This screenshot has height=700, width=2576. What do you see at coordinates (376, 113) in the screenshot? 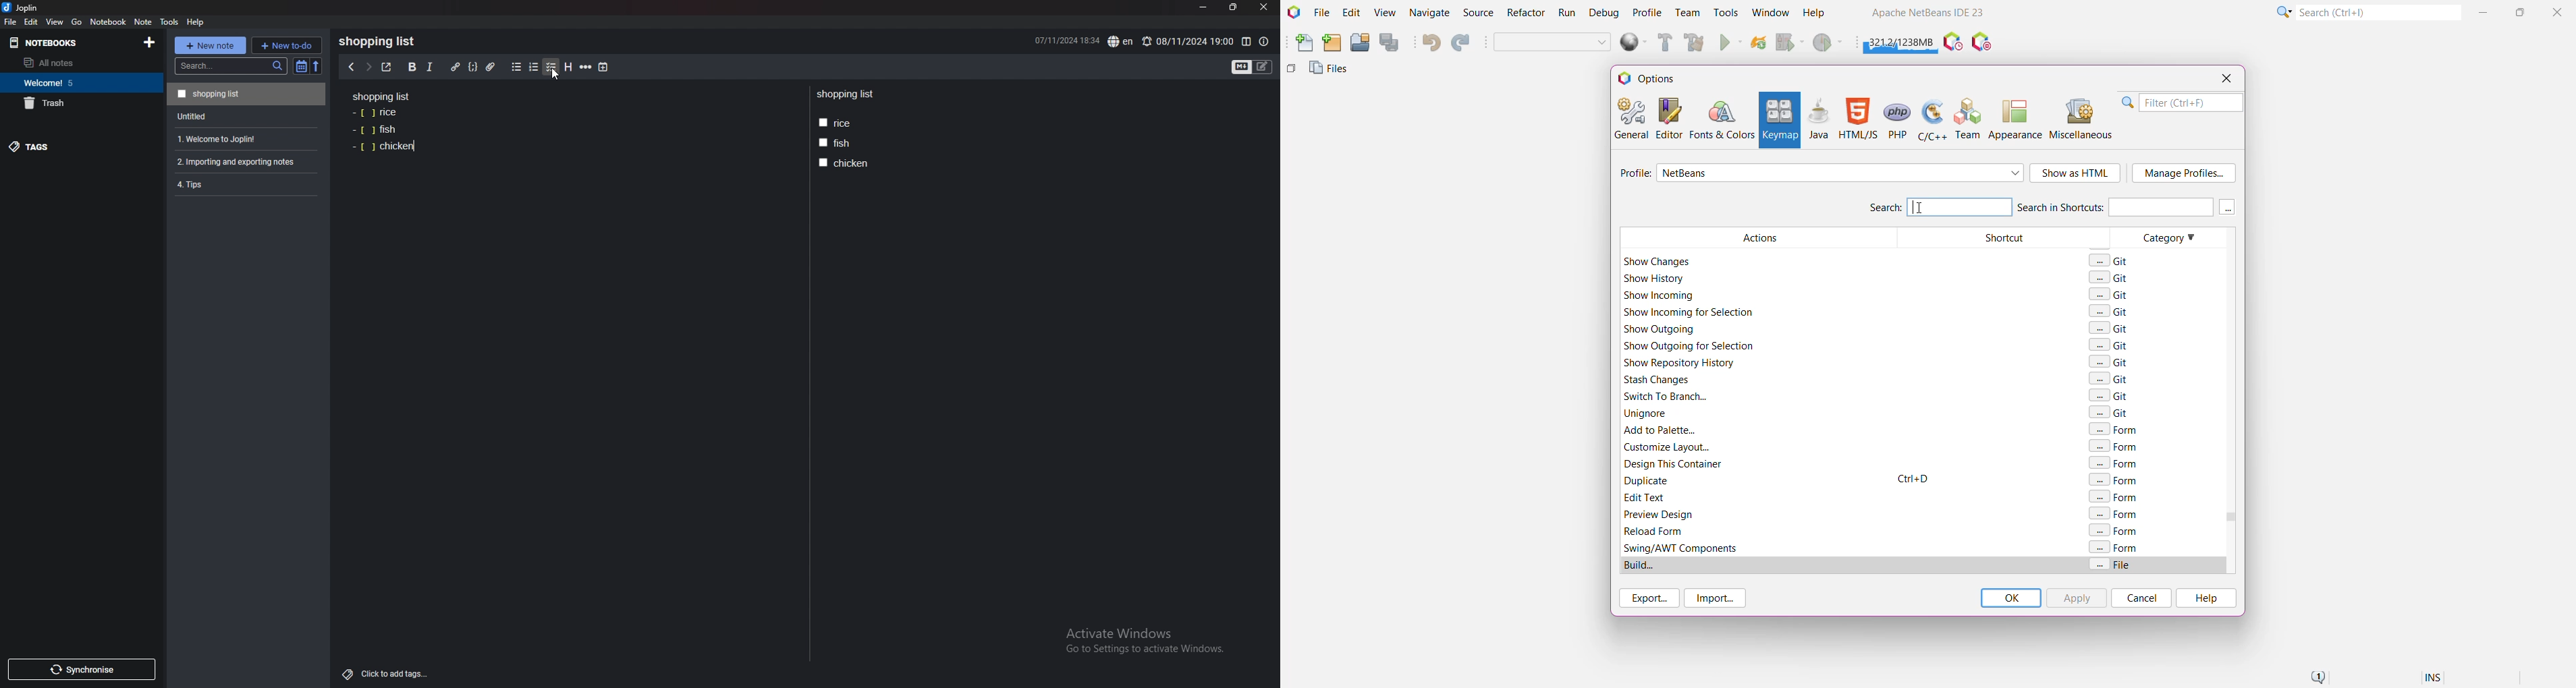
I see `rice` at bounding box center [376, 113].